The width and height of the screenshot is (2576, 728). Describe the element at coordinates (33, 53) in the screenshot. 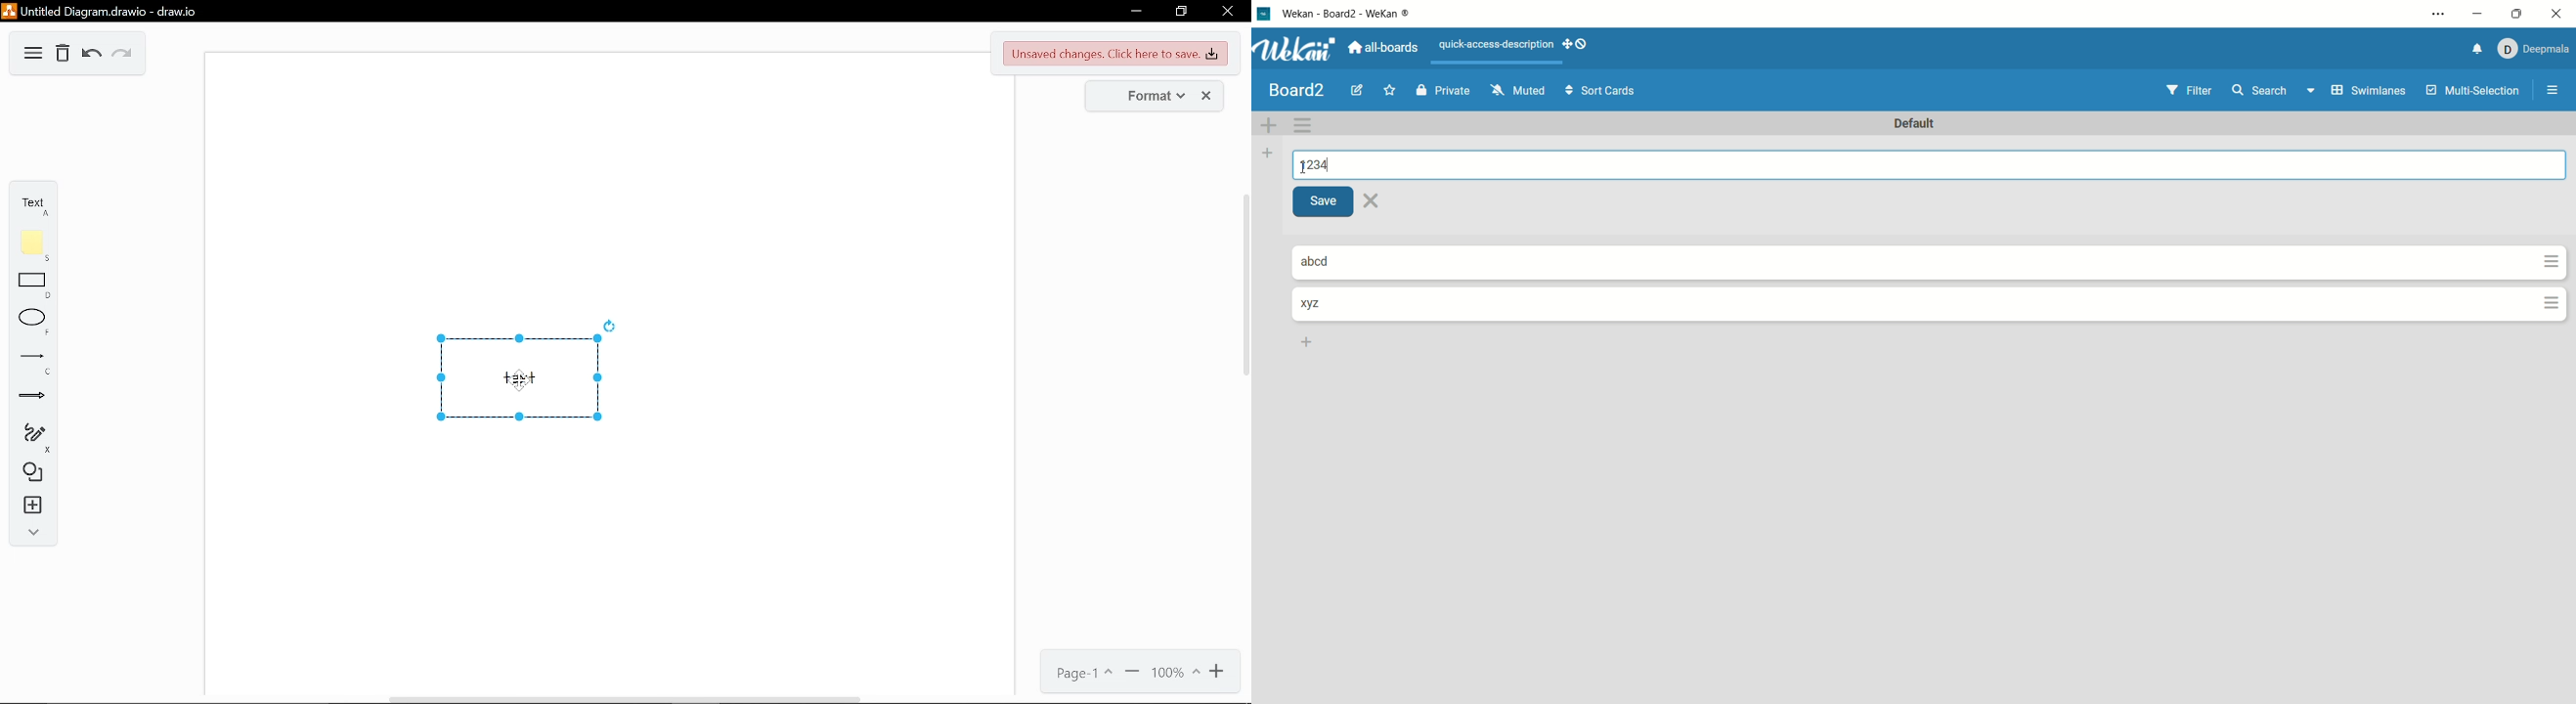

I see `diagram` at that location.